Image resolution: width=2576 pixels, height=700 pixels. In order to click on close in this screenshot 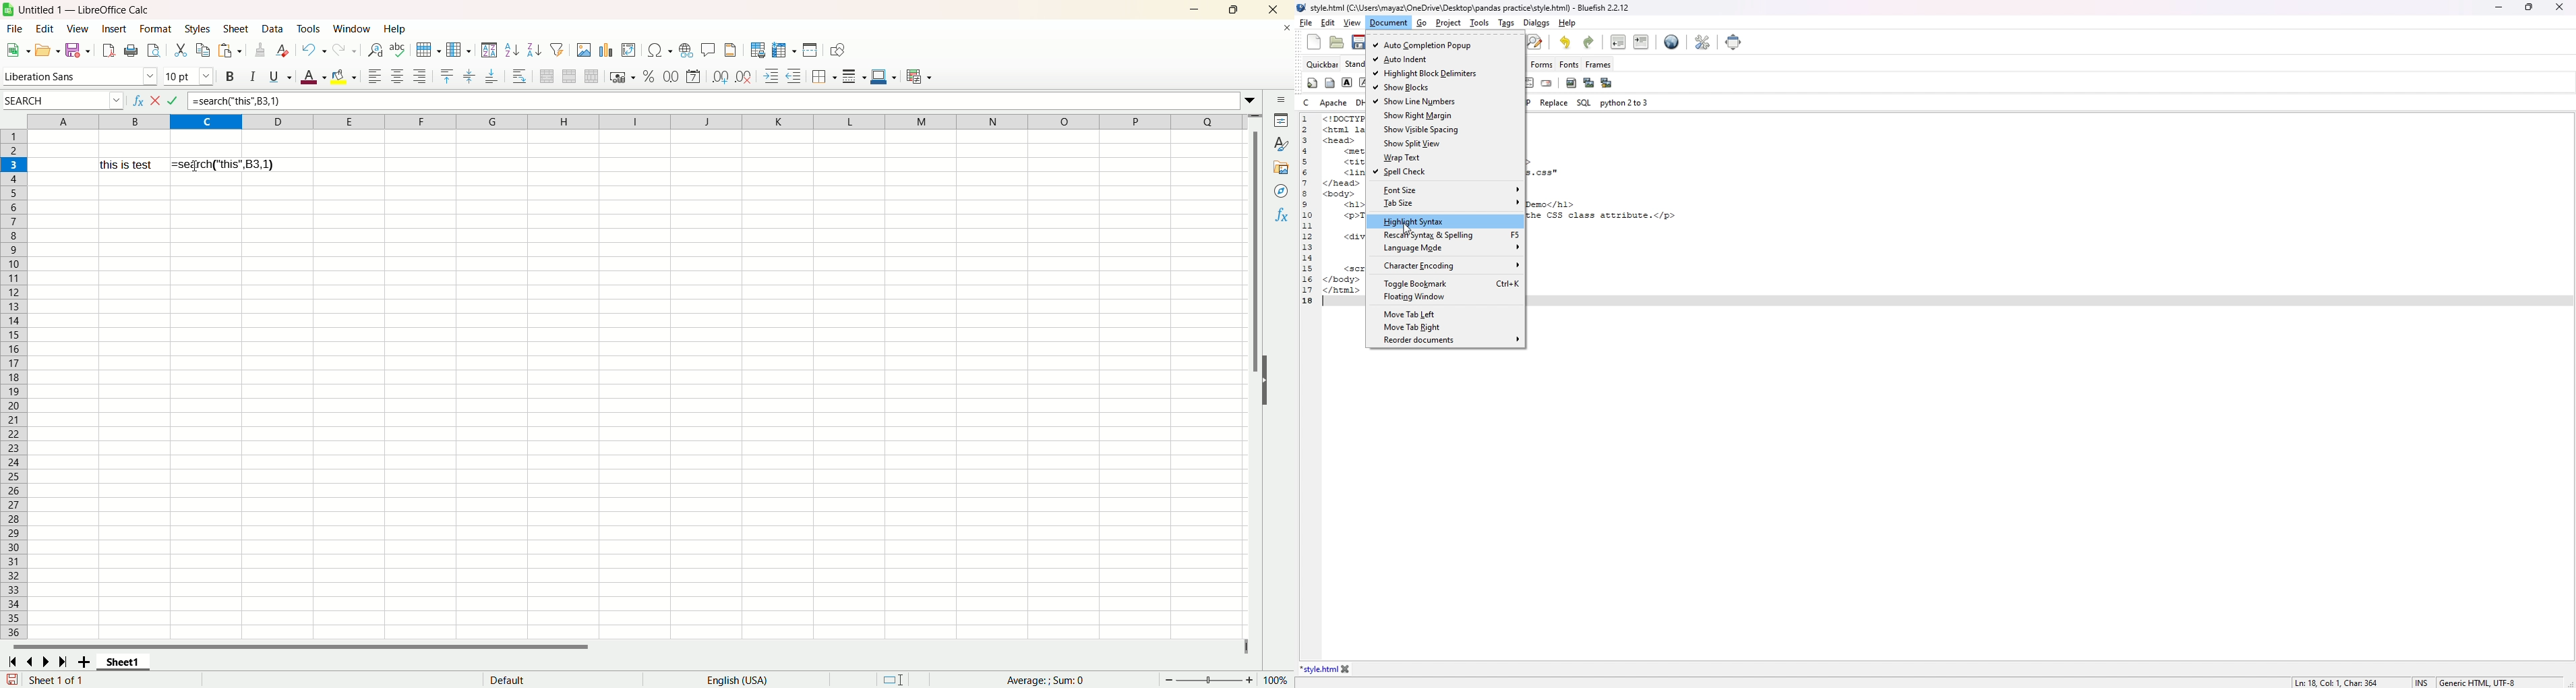, I will do `click(1271, 10)`.